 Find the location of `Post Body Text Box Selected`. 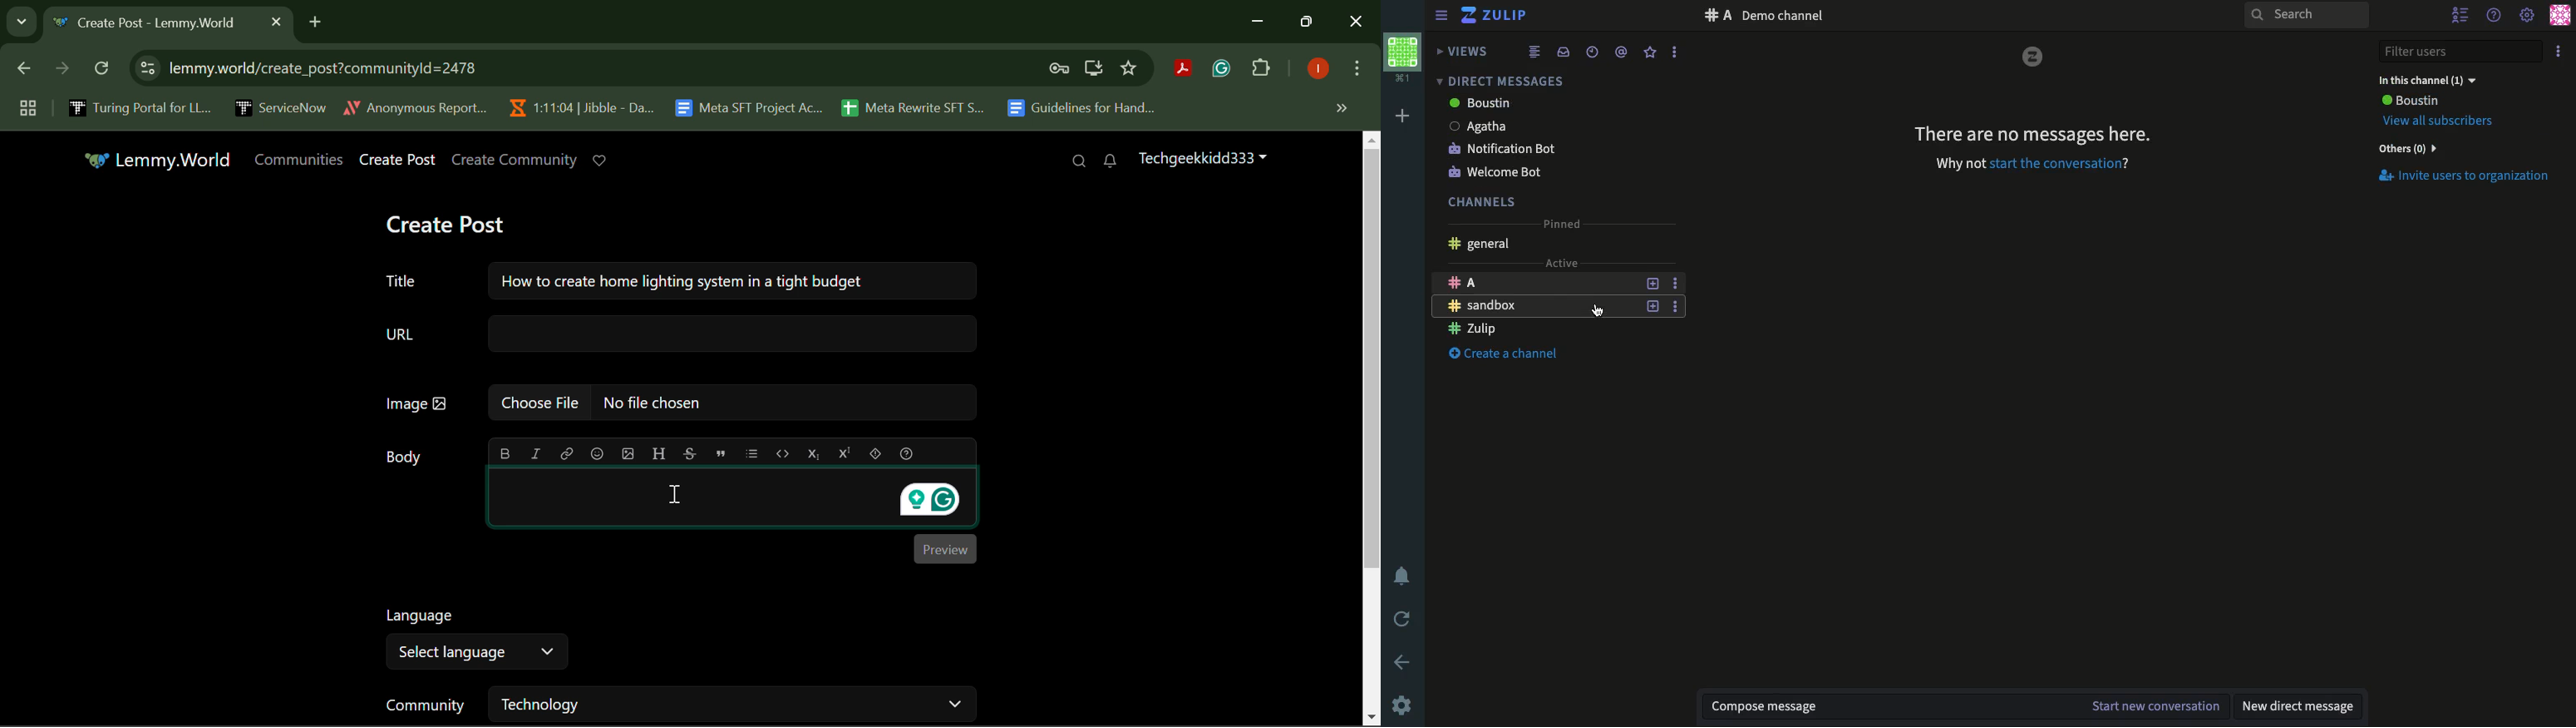

Post Body Text Box Selected is located at coordinates (730, 499).